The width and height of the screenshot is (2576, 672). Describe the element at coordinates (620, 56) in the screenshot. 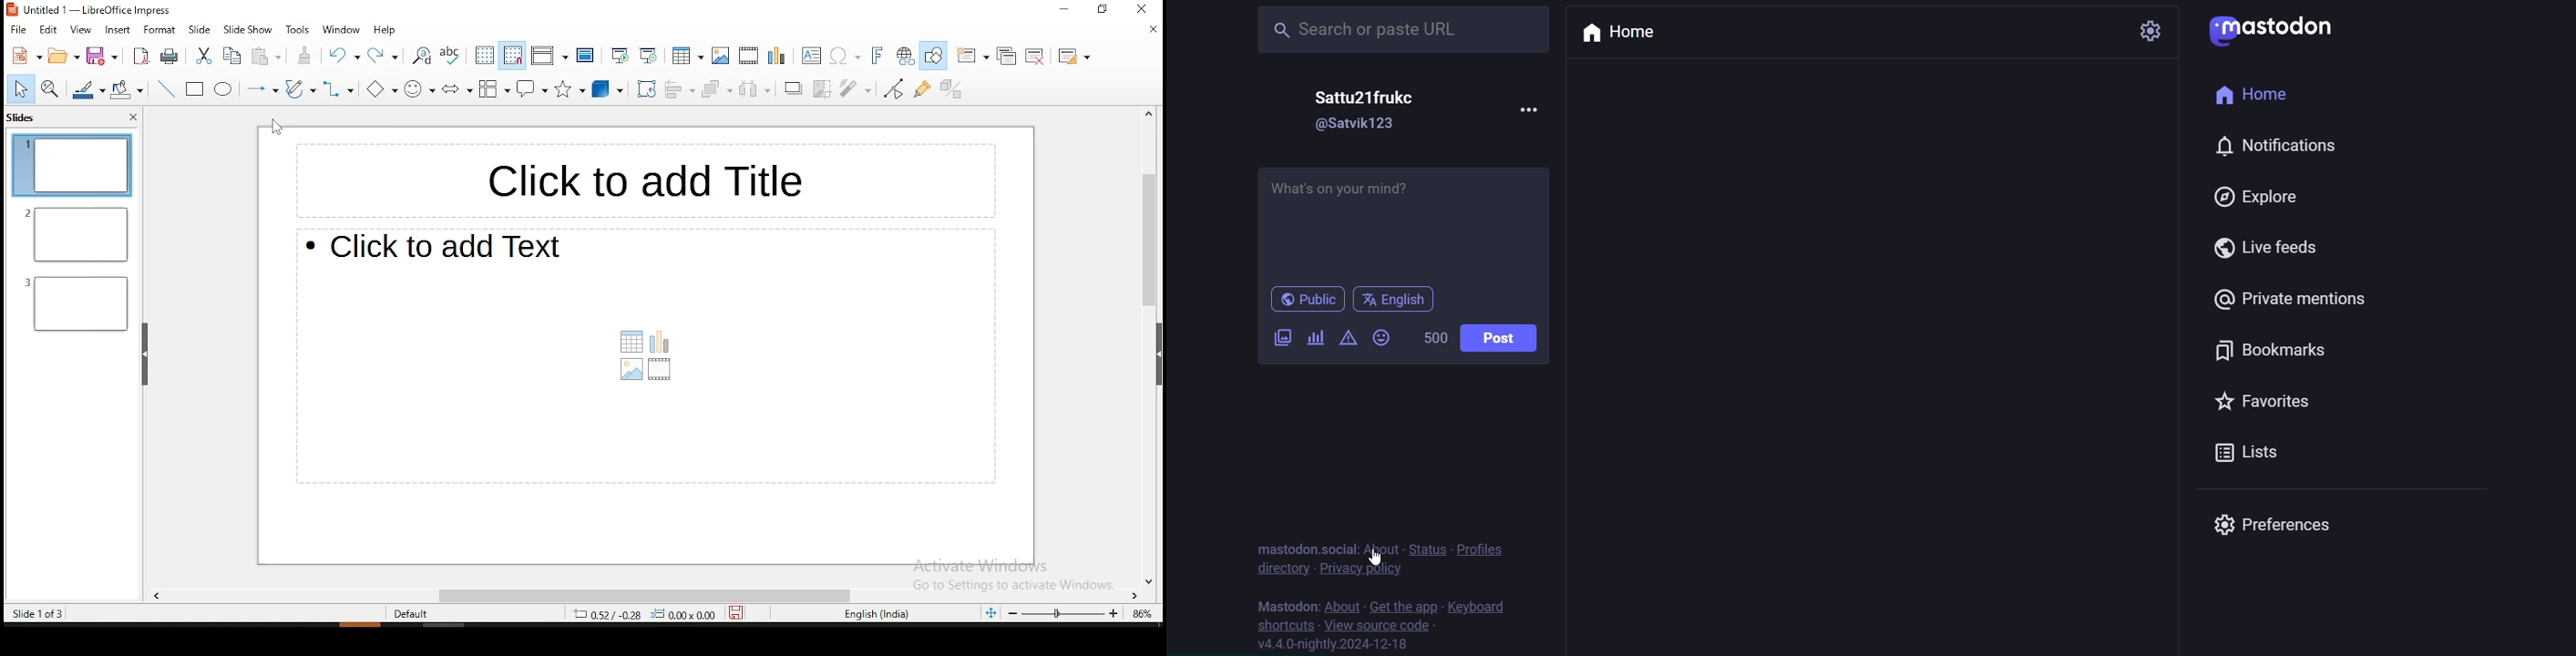

I see `start from first slide` at that location.